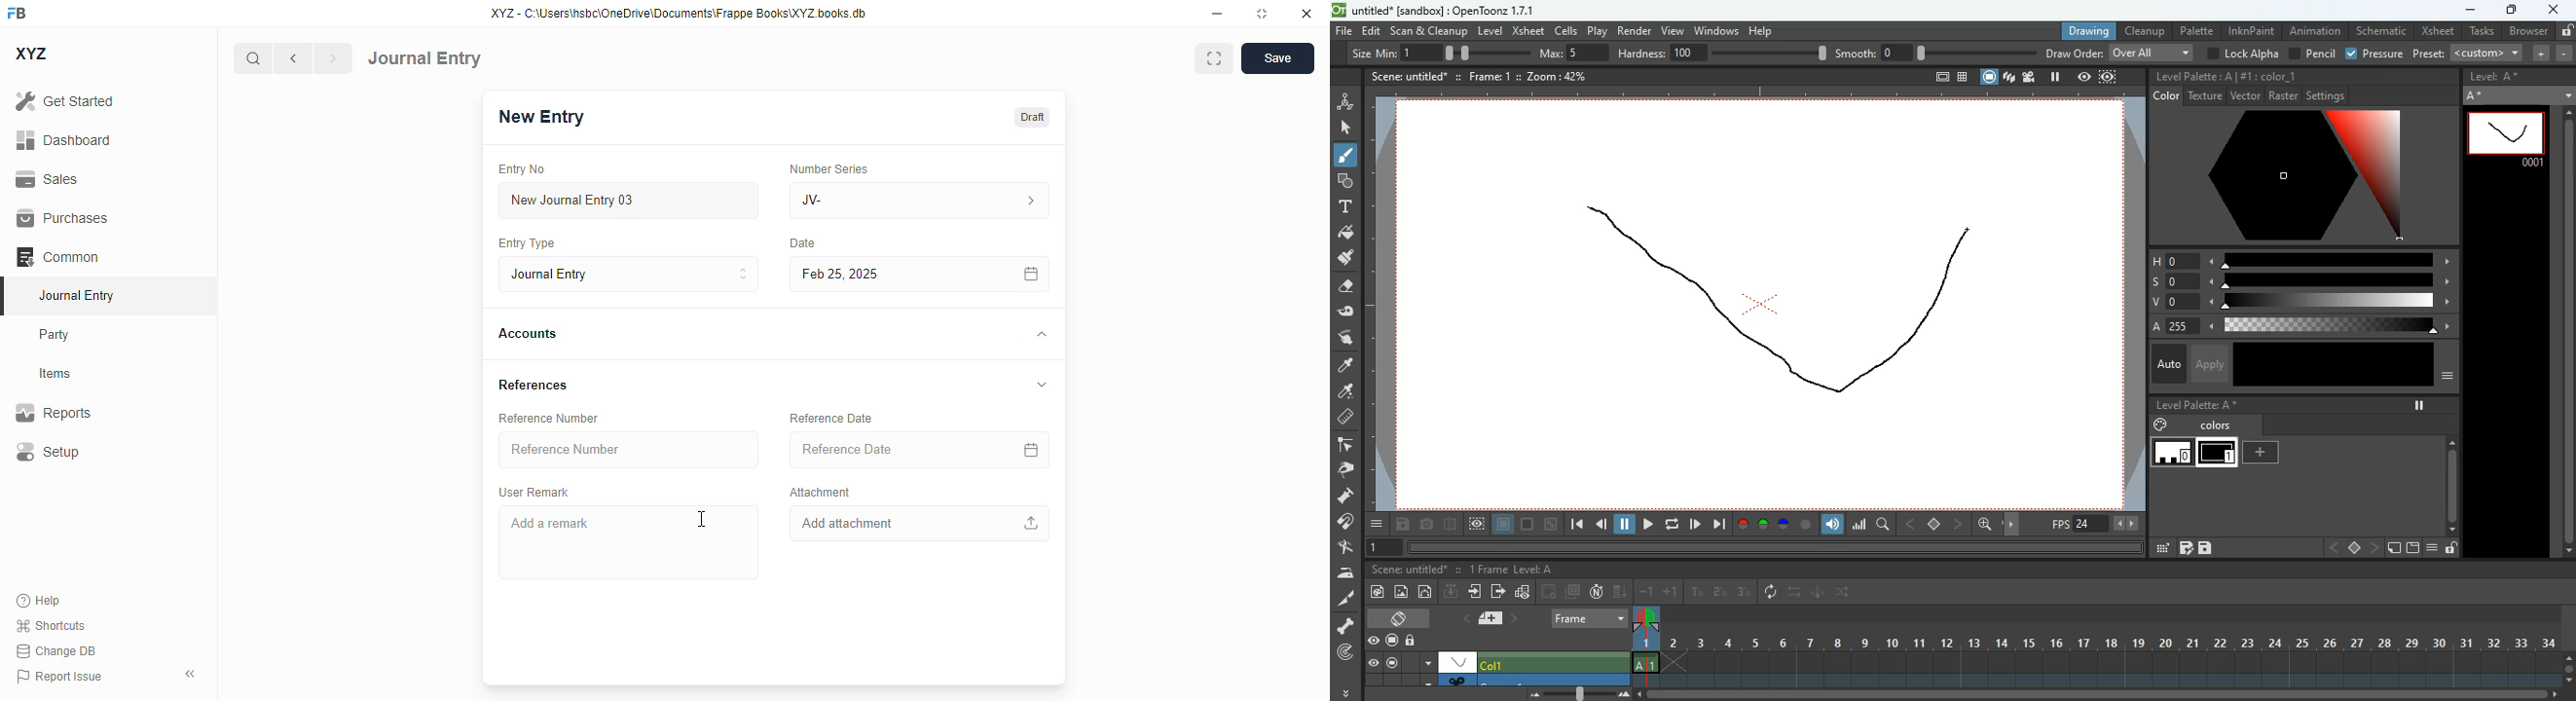 The width and height of the screenshot is (2576, 728). Describe the element at coordinates (1215, 58) in the screenshot. I see `toggle between form and full width` at that location.